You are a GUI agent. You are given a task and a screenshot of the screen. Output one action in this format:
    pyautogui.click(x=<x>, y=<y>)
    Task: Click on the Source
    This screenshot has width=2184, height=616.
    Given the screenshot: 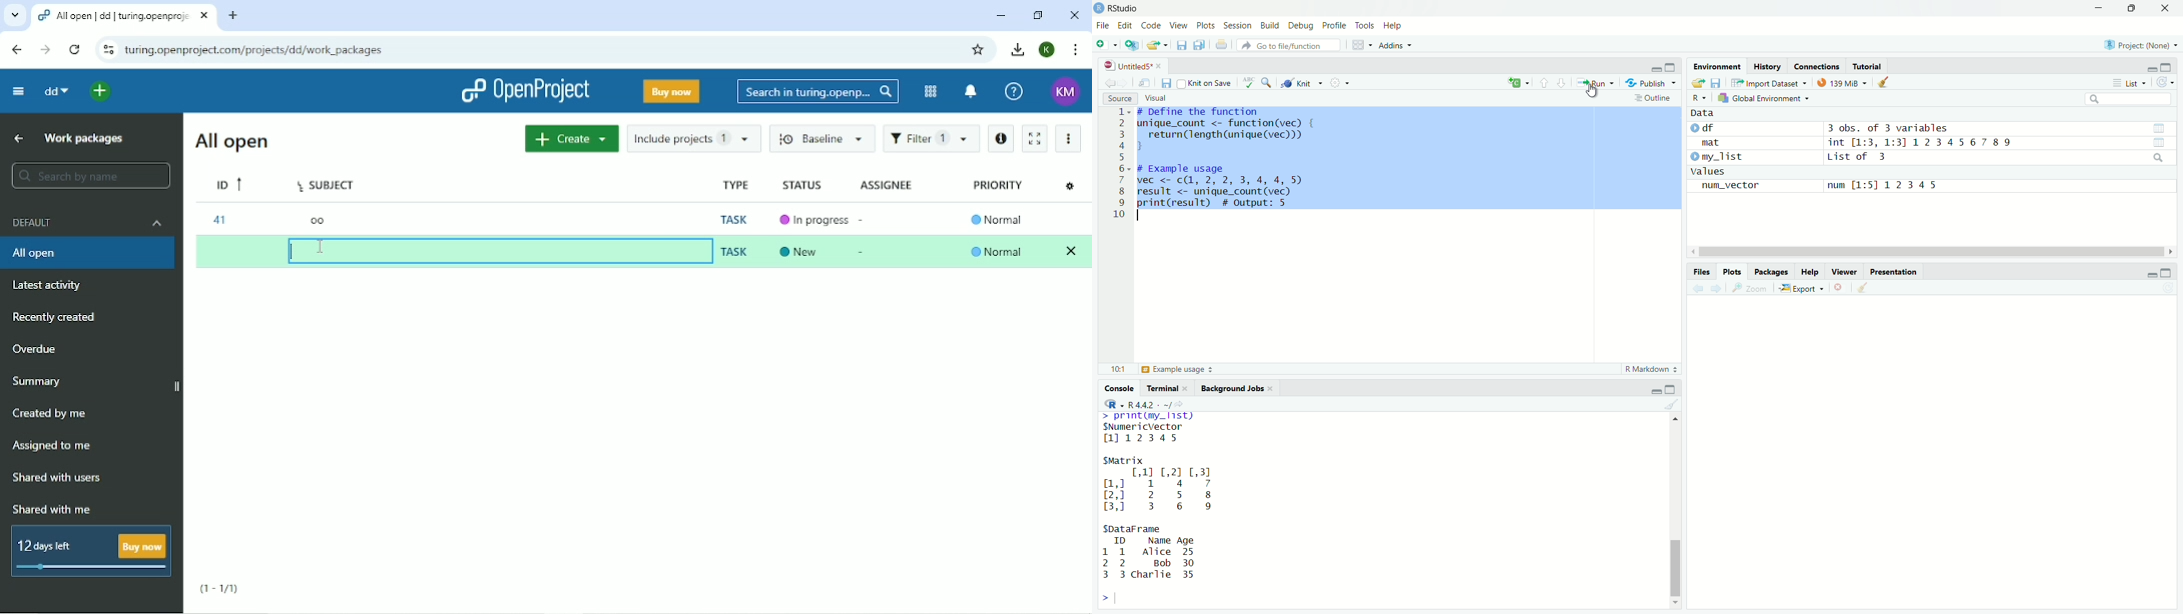 What is the action you would take?
    pyautogui.click(x=1118, y=98)
    